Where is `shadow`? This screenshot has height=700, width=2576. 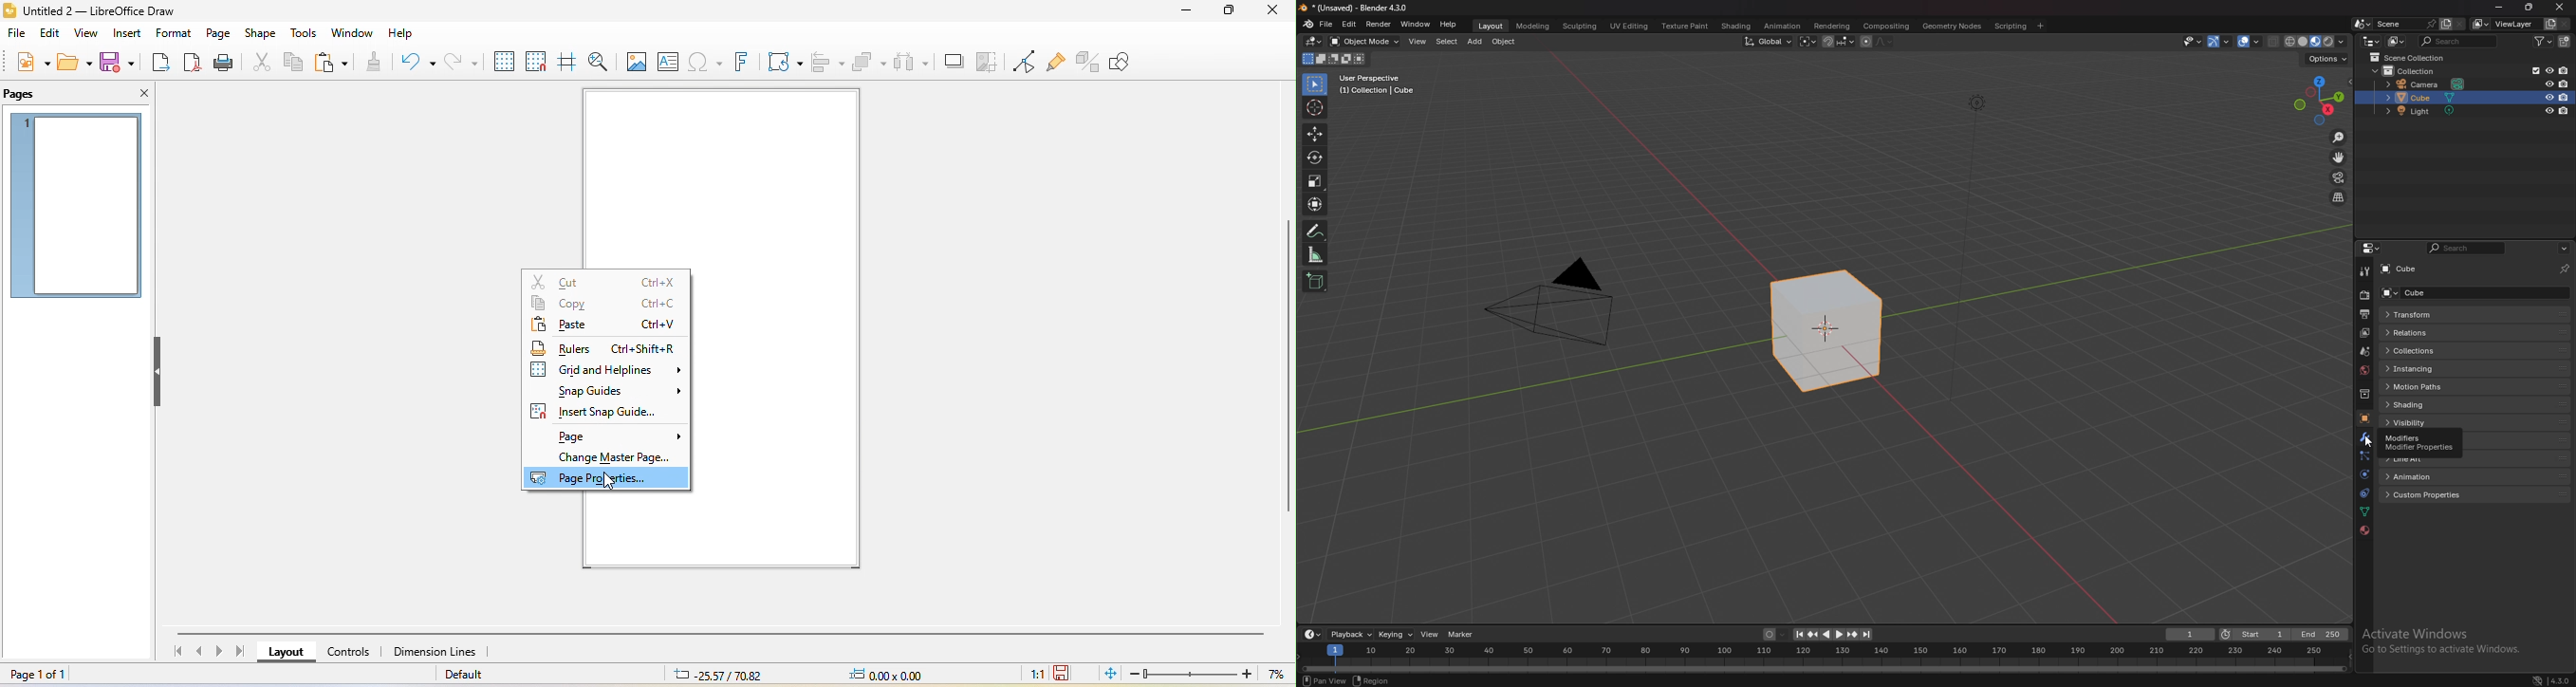
shadow is located at coordinates (956, 63).